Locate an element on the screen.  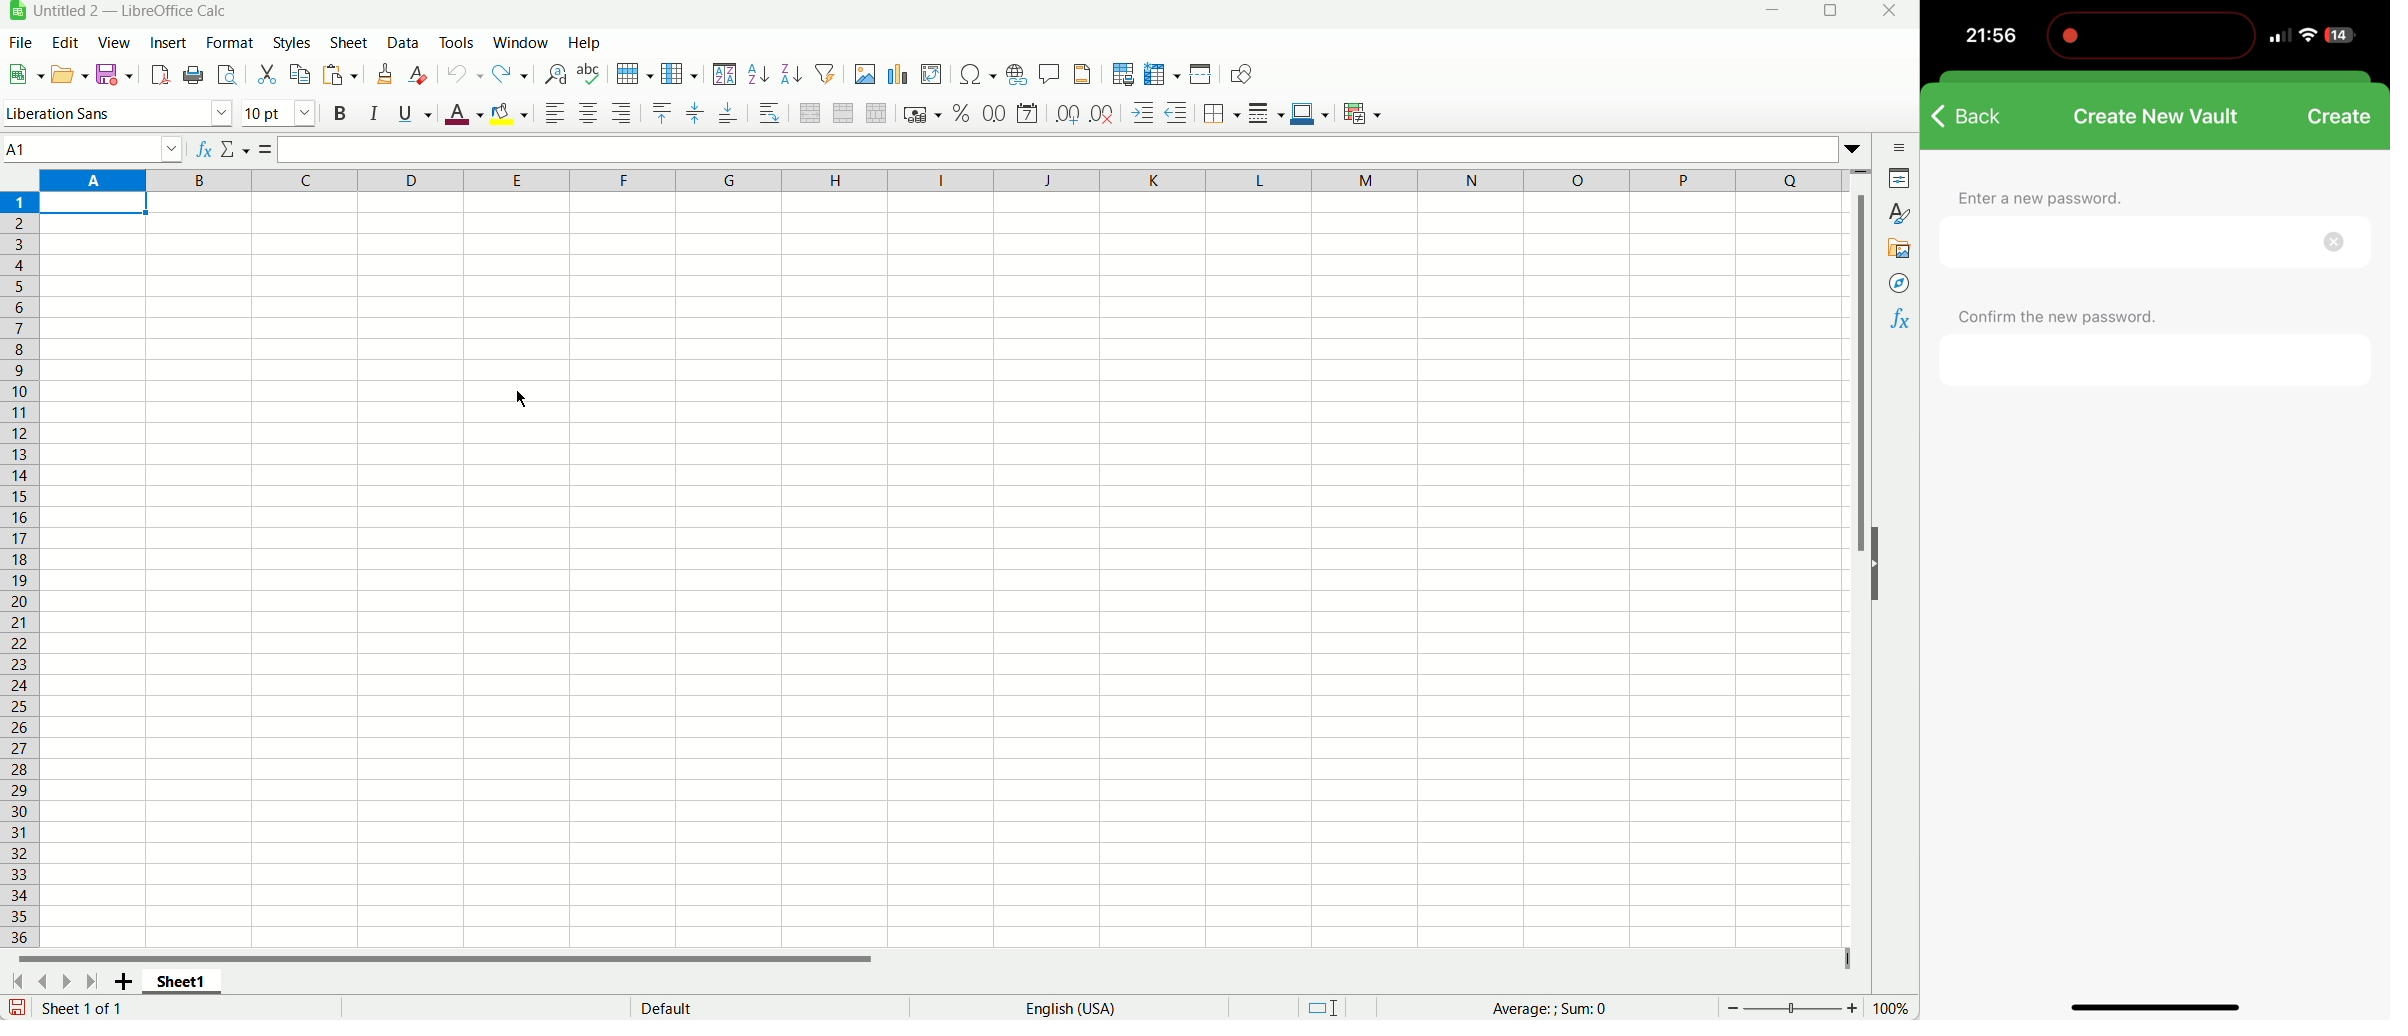
Copy is located at coordinates (301, 73).